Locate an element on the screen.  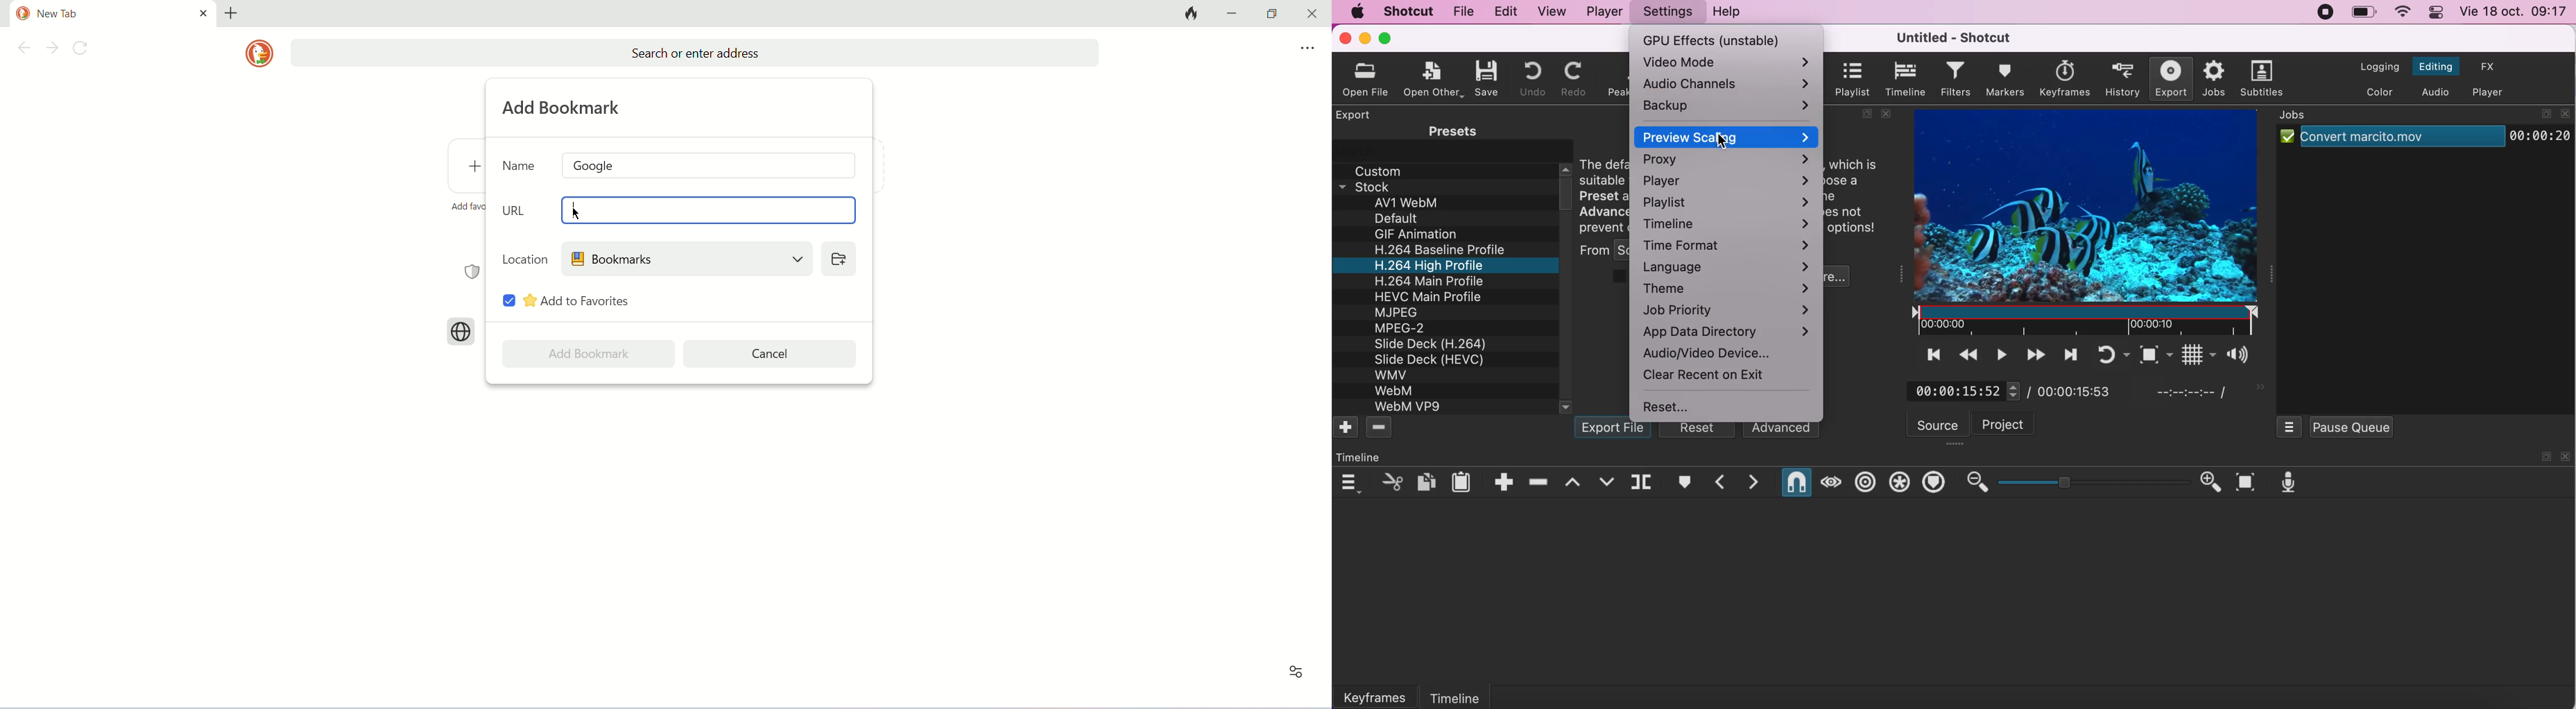
add is located at coordinates (1346, 429).